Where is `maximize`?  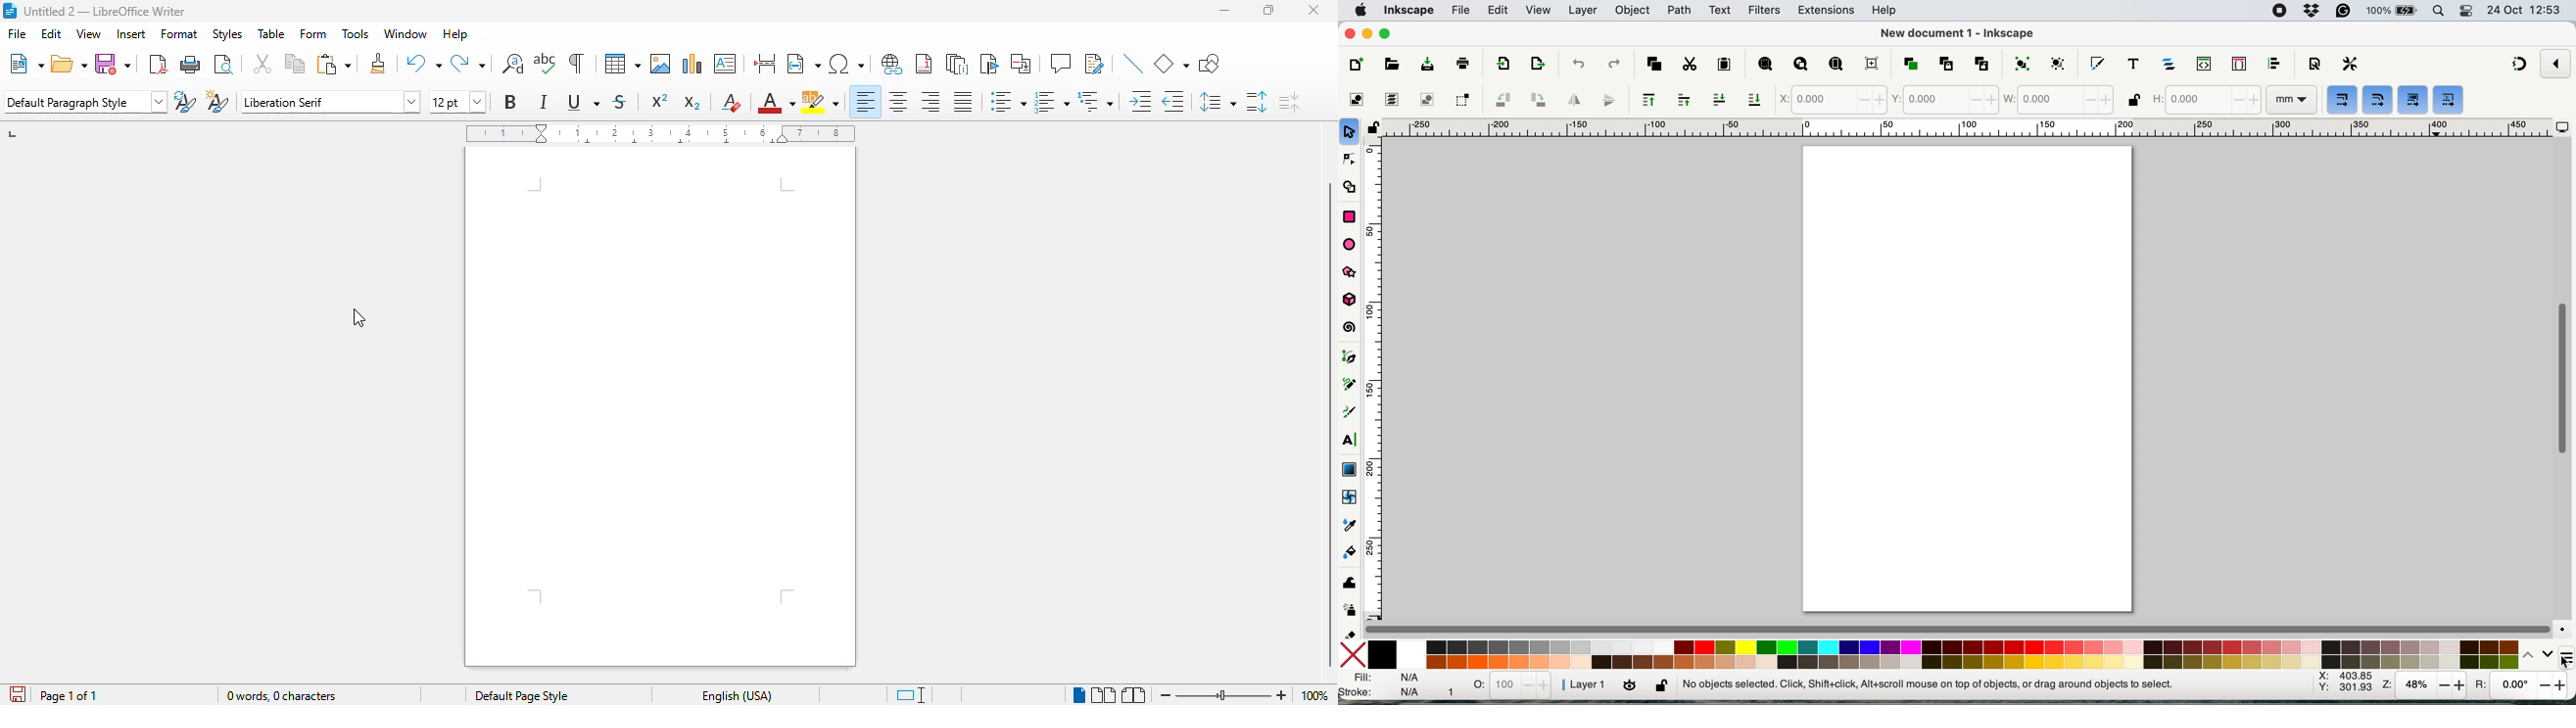
maximize is located at coordinates (1267, 10).